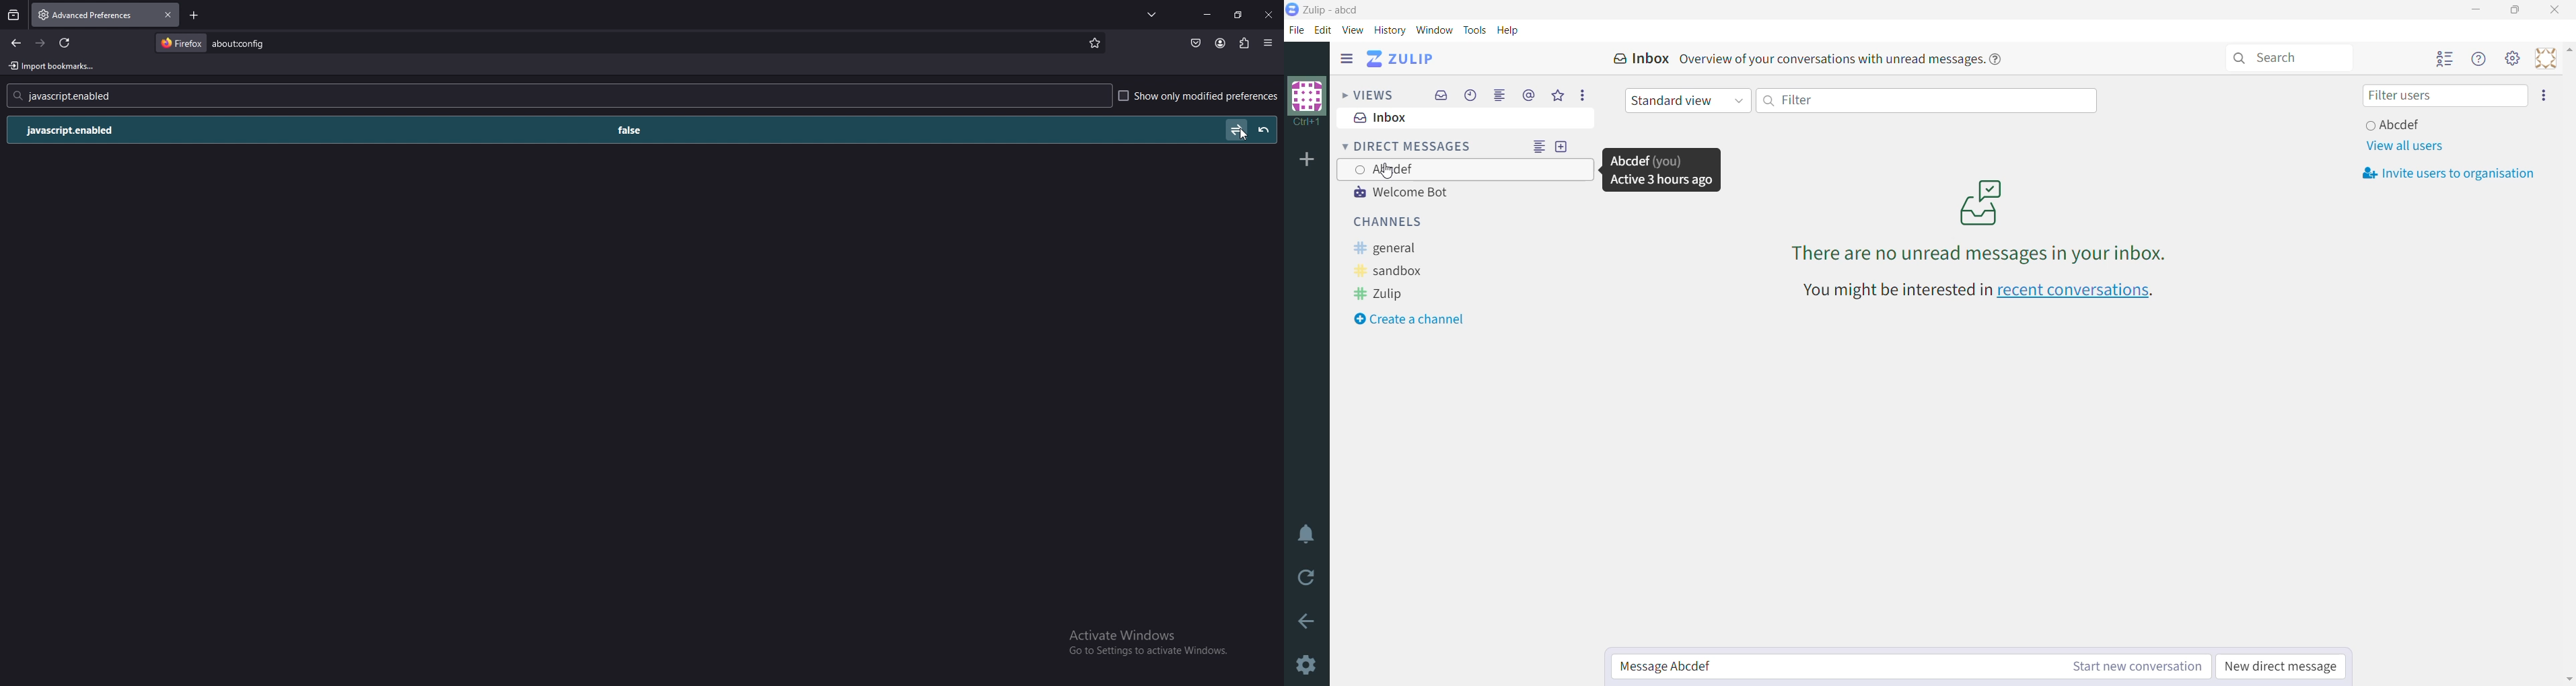 This screenshot has width=2576, height=700. What do you see at coordinates (1239, 15) in the screenshot?
I see `resize` at bounding box center [1239, 15].